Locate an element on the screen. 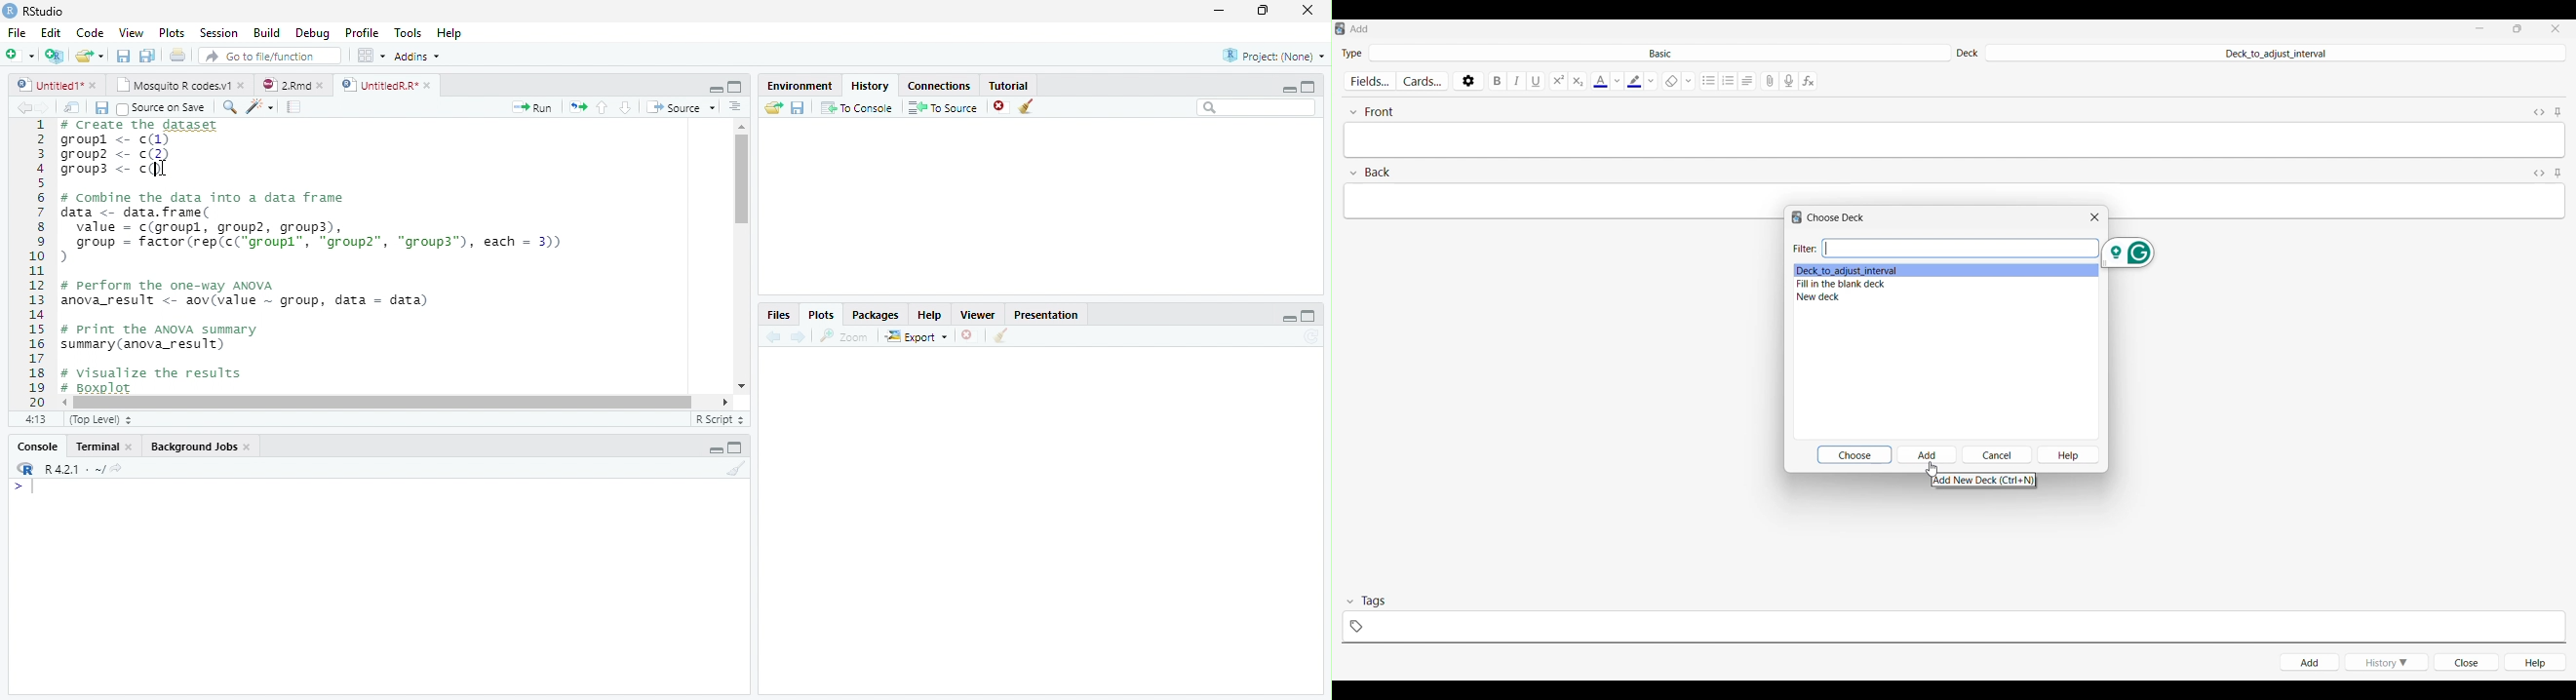  Close is located at coordinates (1306, 12).